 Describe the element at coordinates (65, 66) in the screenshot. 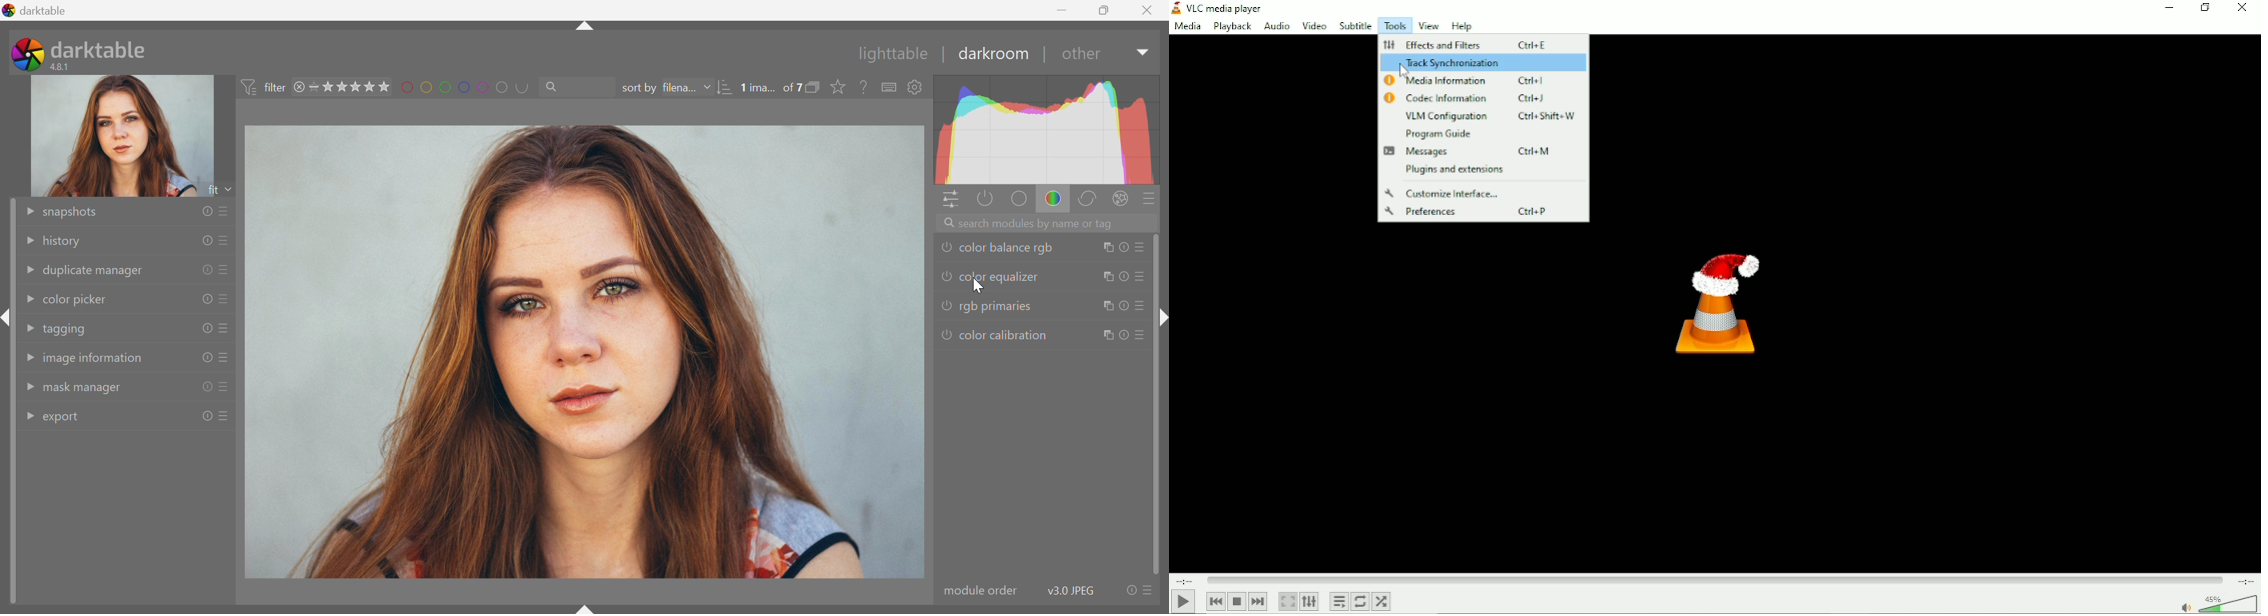

I see `4.8.1` at that location.